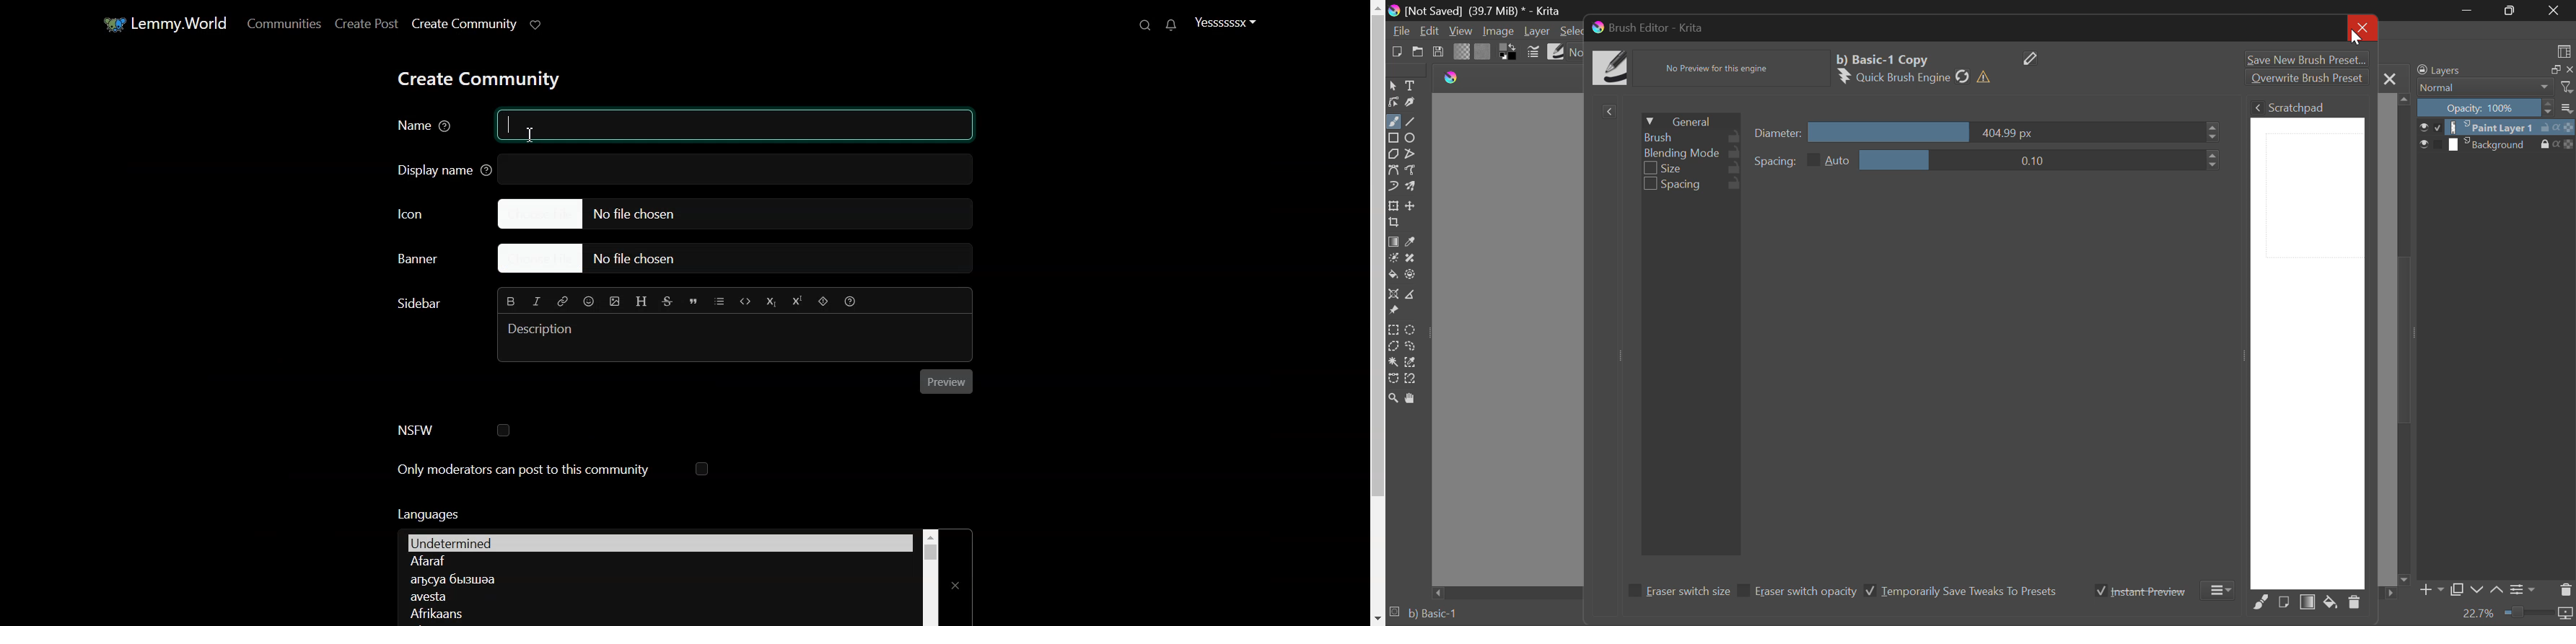  Describe the element at coordinates (1411, 120) in the screenshot. I see `Line` at that location.